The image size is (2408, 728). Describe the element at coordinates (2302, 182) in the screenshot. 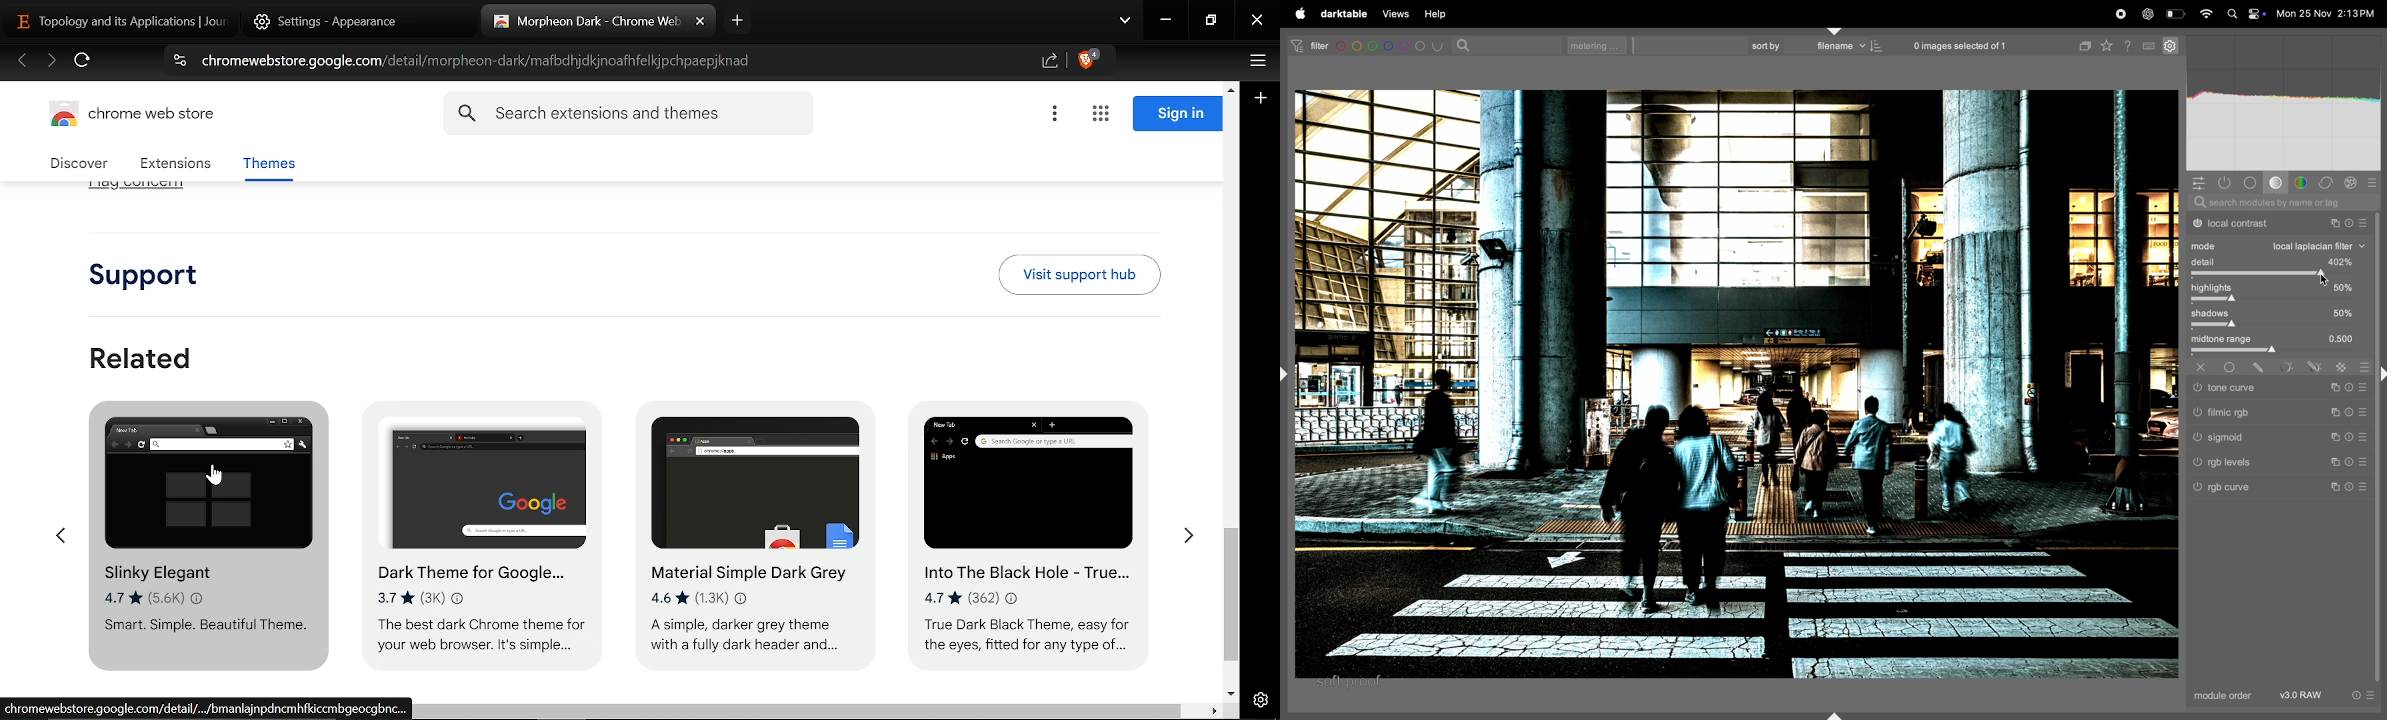

I see `colors` at that location.